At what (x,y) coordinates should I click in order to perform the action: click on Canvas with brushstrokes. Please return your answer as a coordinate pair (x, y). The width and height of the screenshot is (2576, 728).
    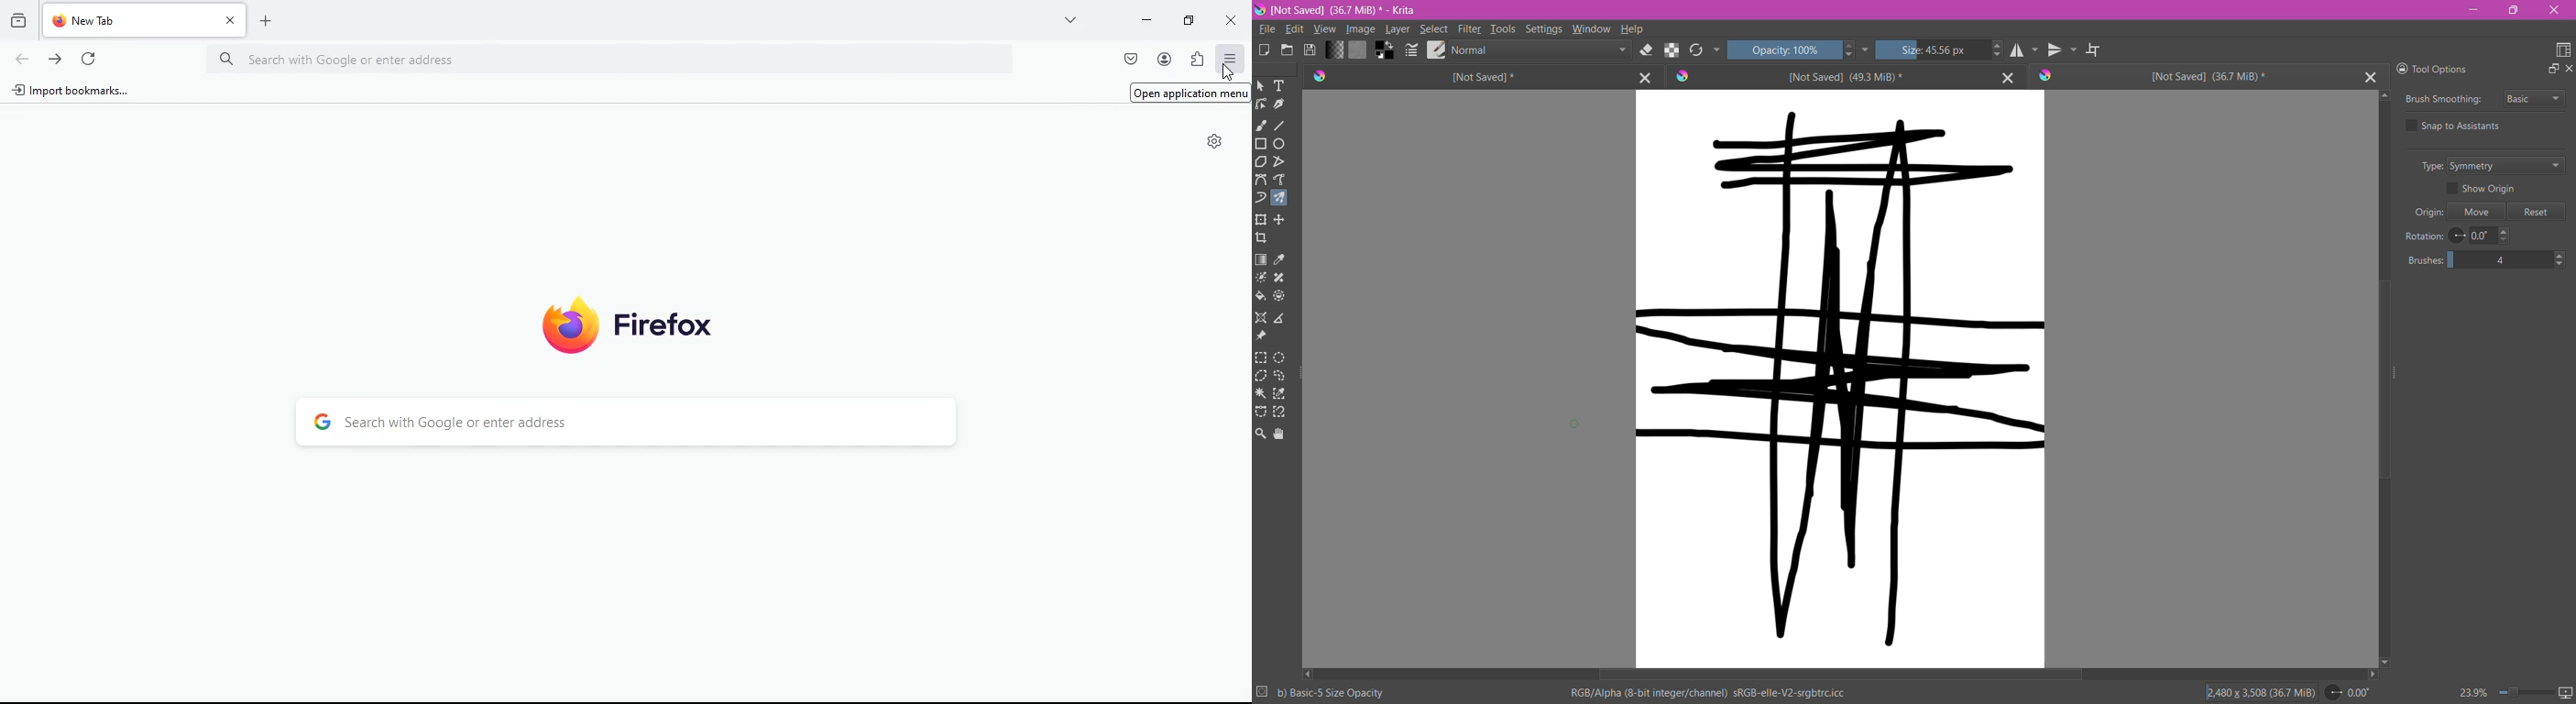
    Looking at the image, I should click on (1838, 379).